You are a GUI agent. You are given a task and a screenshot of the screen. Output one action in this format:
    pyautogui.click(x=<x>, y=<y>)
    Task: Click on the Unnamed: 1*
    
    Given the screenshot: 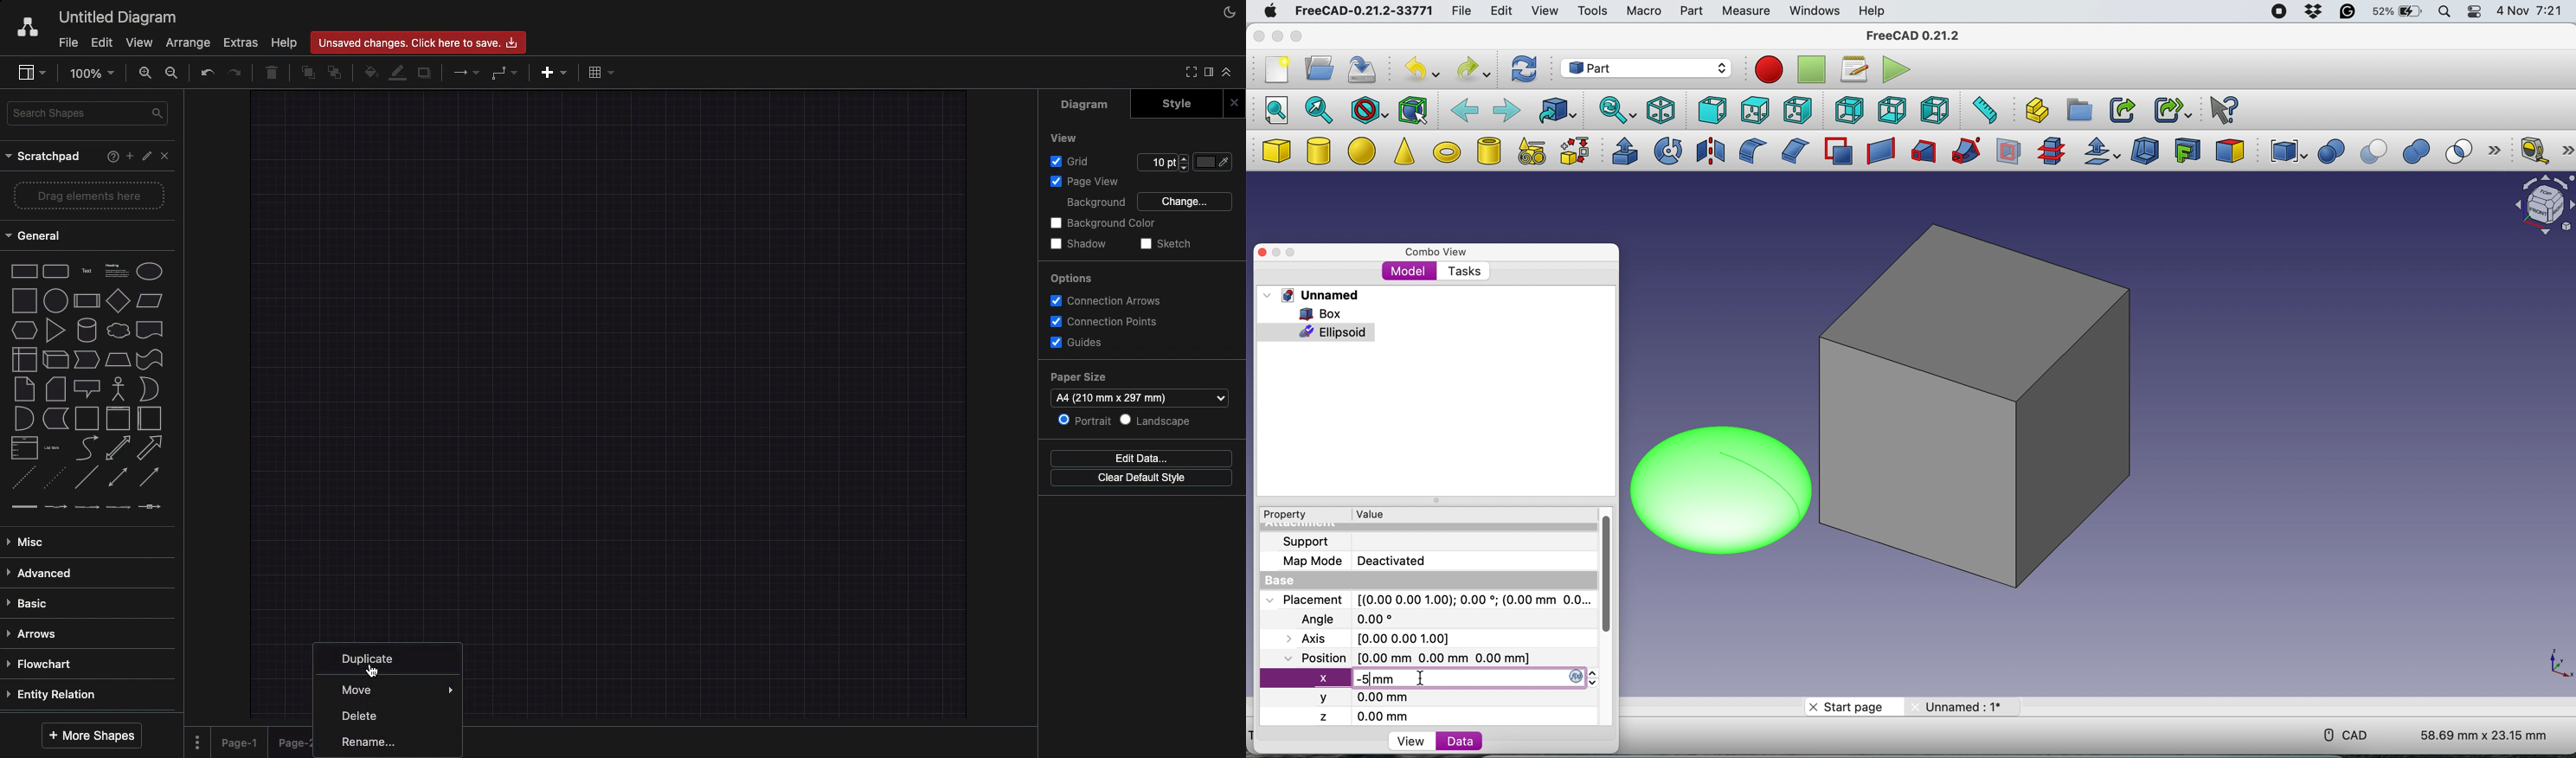 What is the action you would take?
    pyautogui.click(x=1954, y=706)
    